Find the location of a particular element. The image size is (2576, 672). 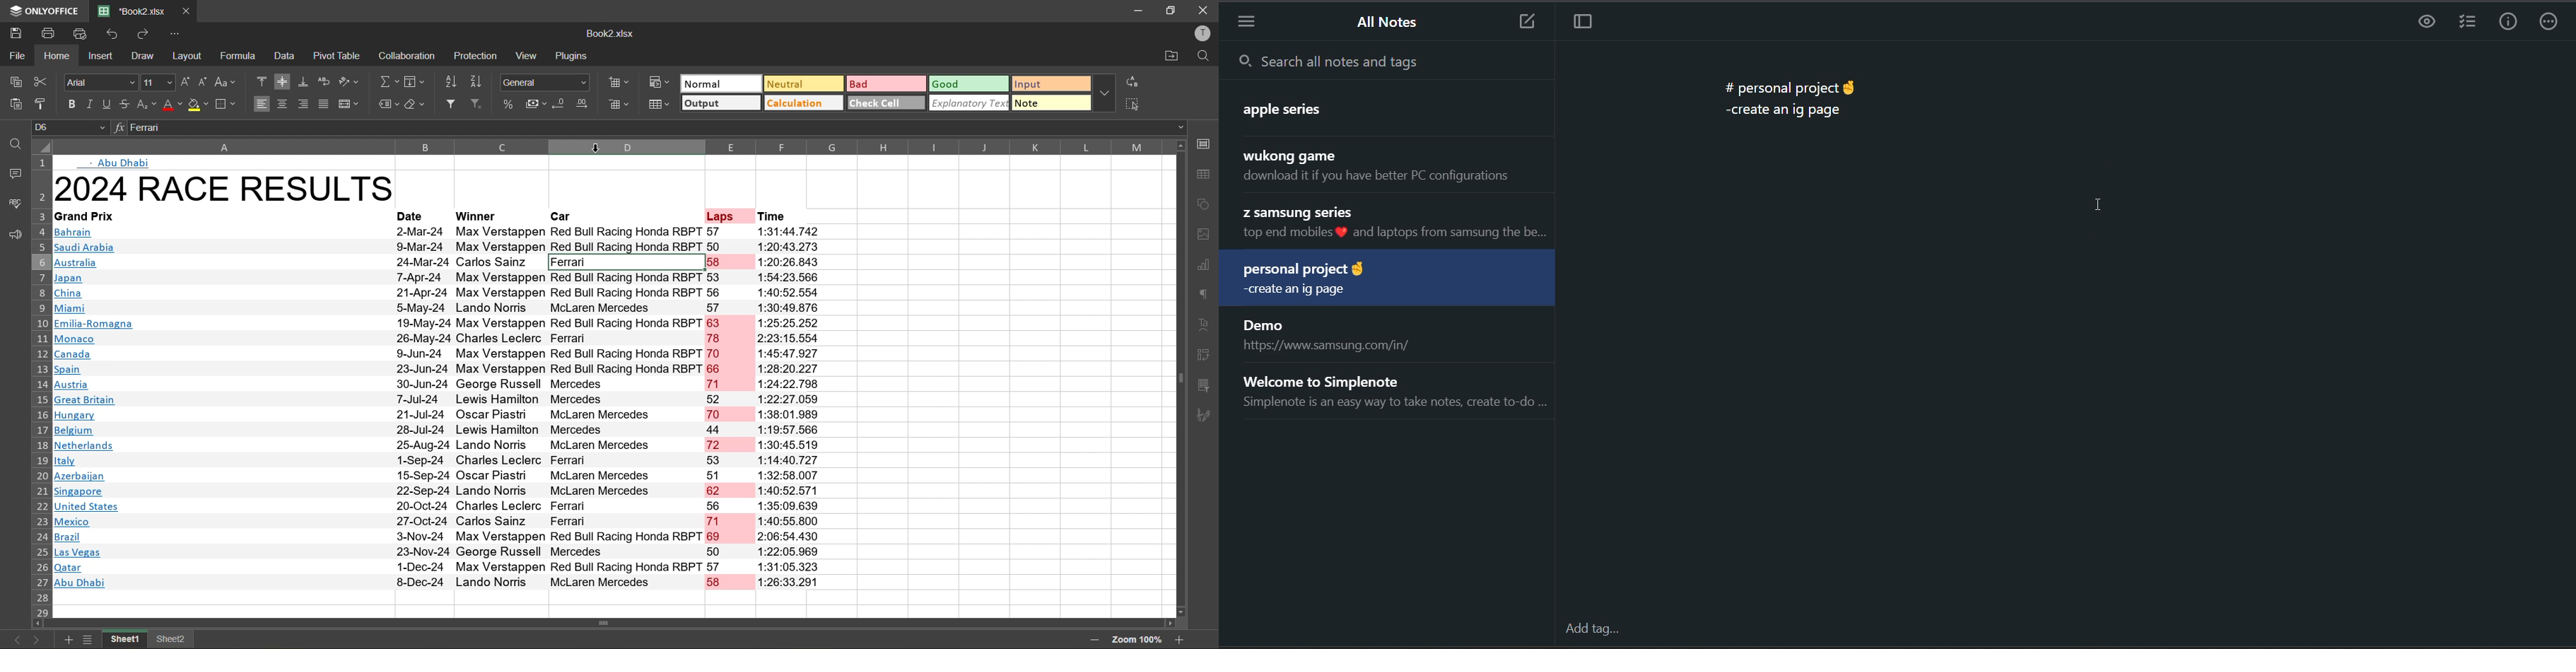

paragraph is located at coordinates (1208, 296).